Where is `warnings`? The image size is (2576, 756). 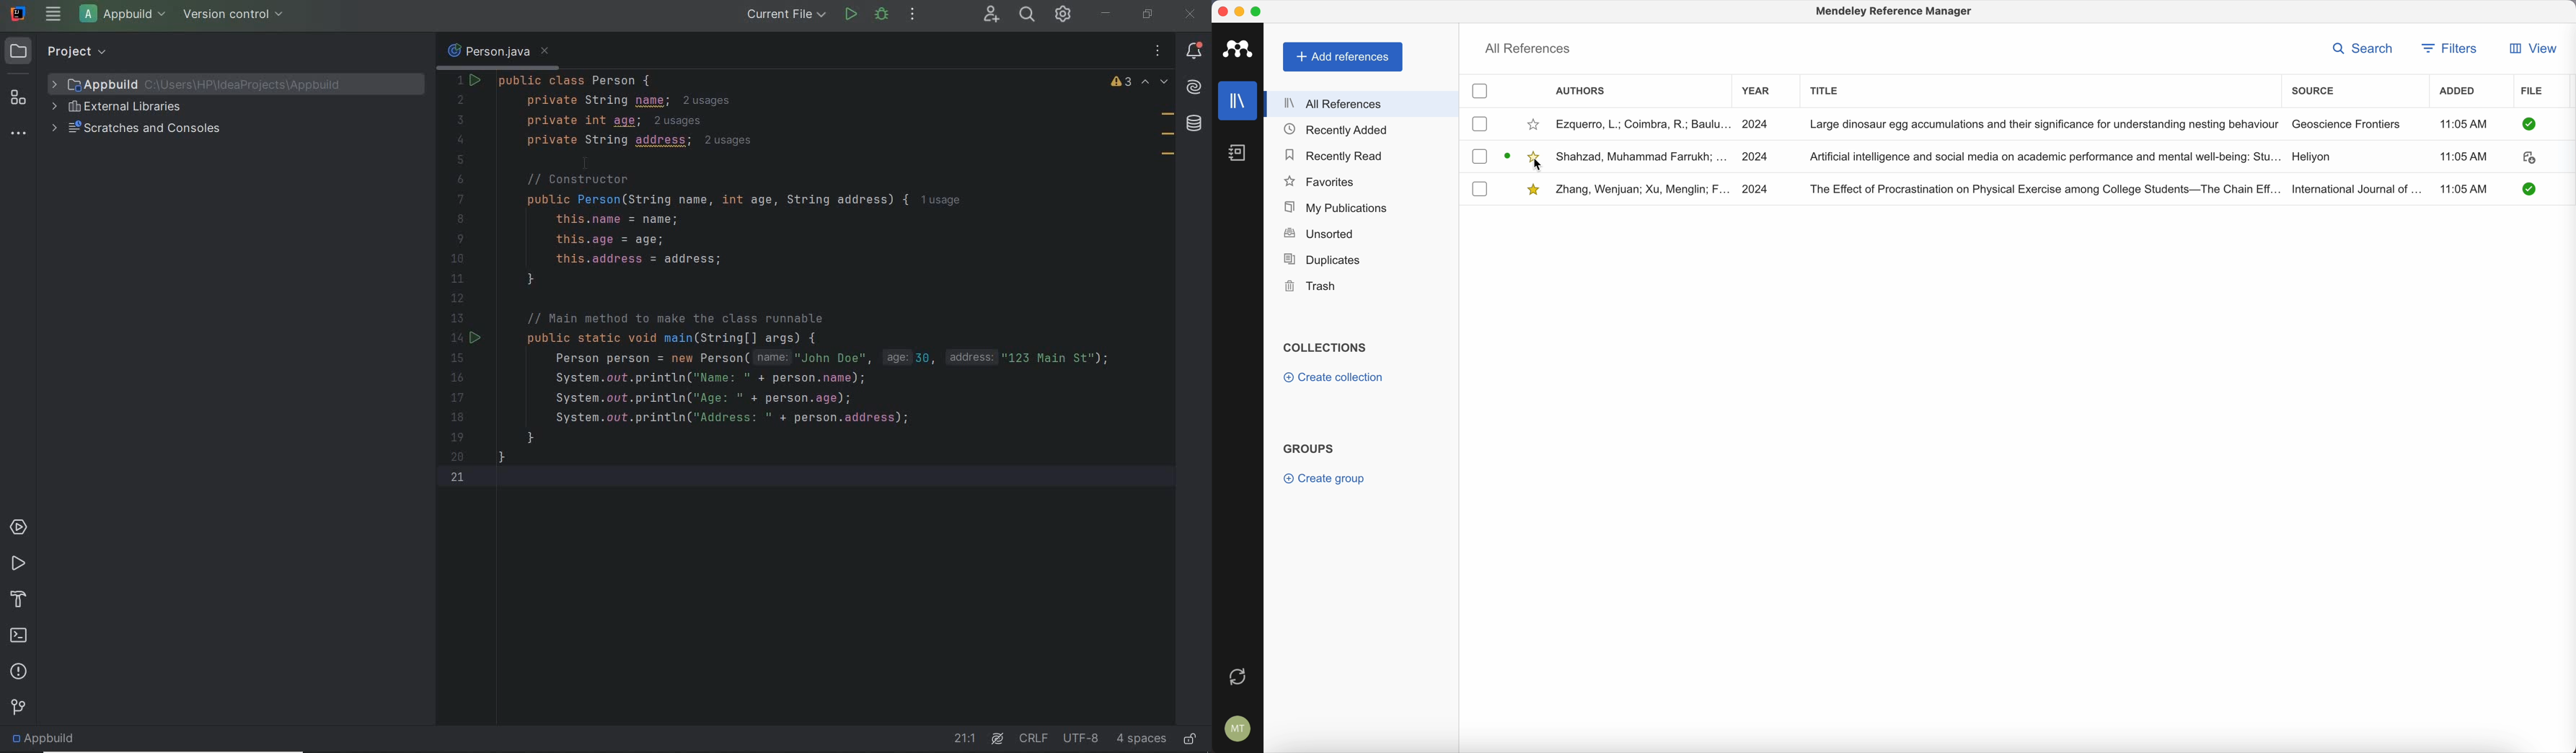 warnings is located at coordinates (1121, 83).